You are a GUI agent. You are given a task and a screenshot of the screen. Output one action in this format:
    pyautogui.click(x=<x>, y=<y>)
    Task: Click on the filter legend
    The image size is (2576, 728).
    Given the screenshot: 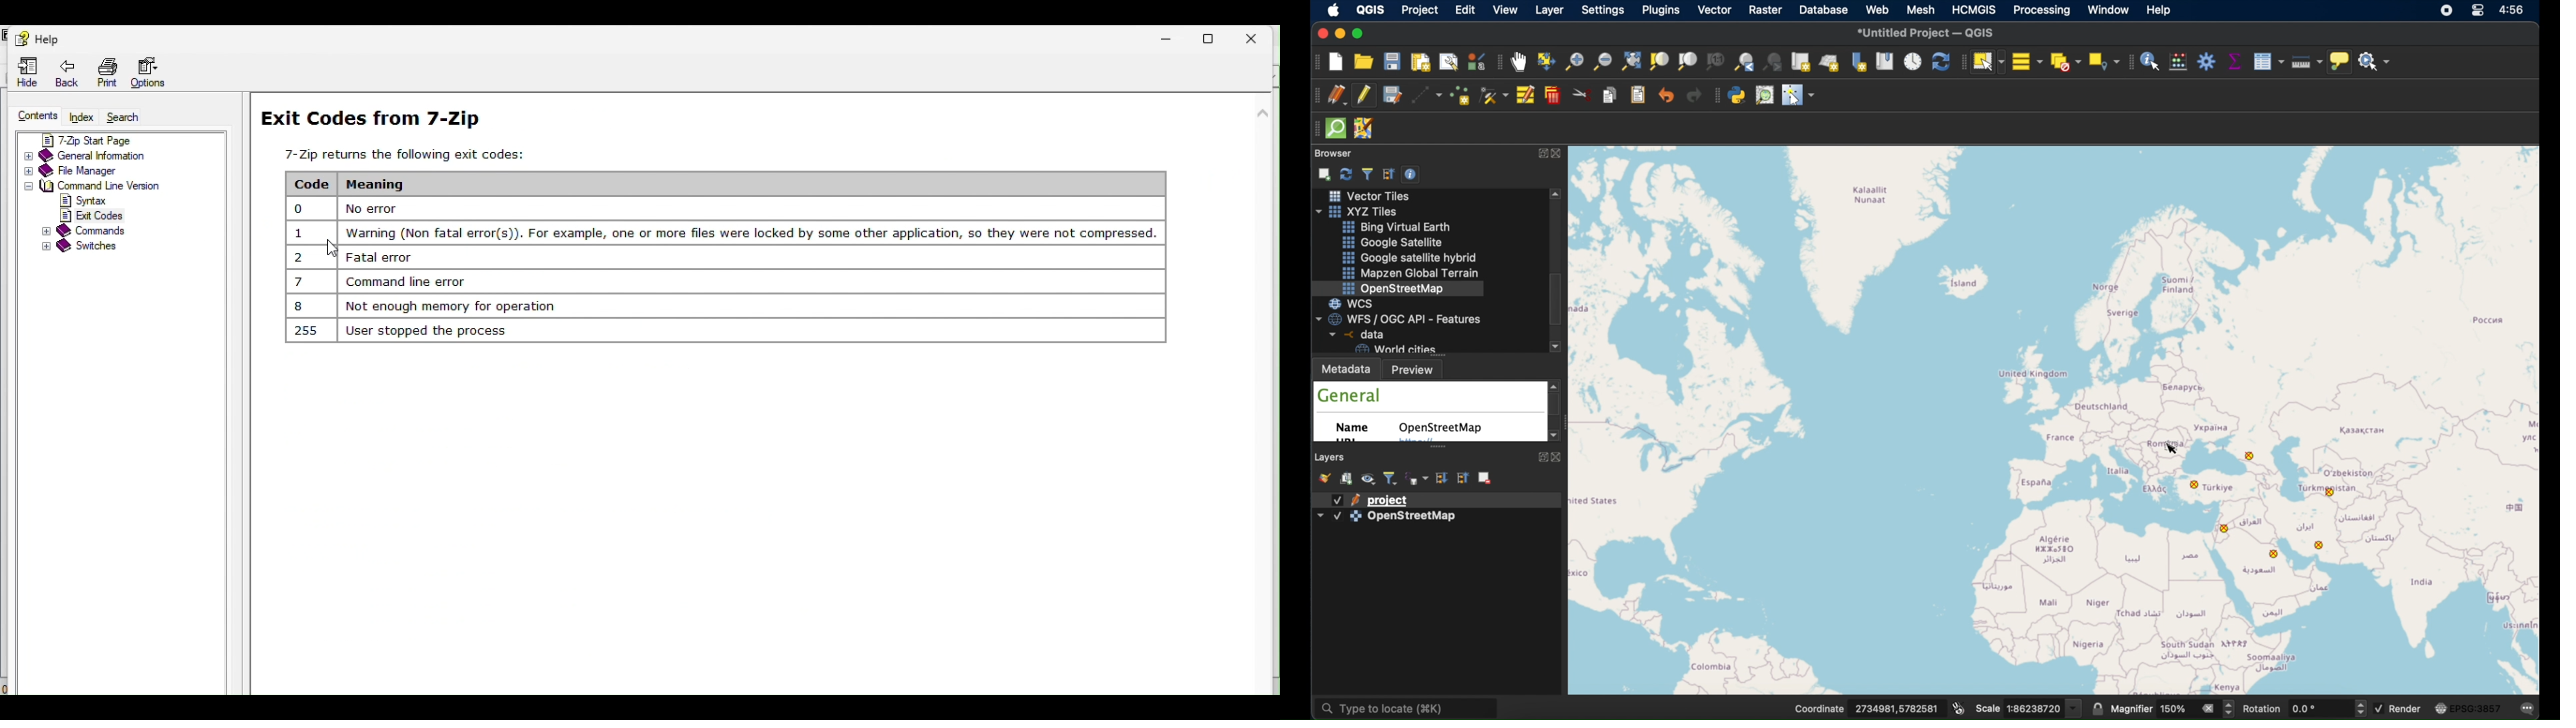 What is the action you would take?
    pyautogui.click(x=1391, y=478)
    